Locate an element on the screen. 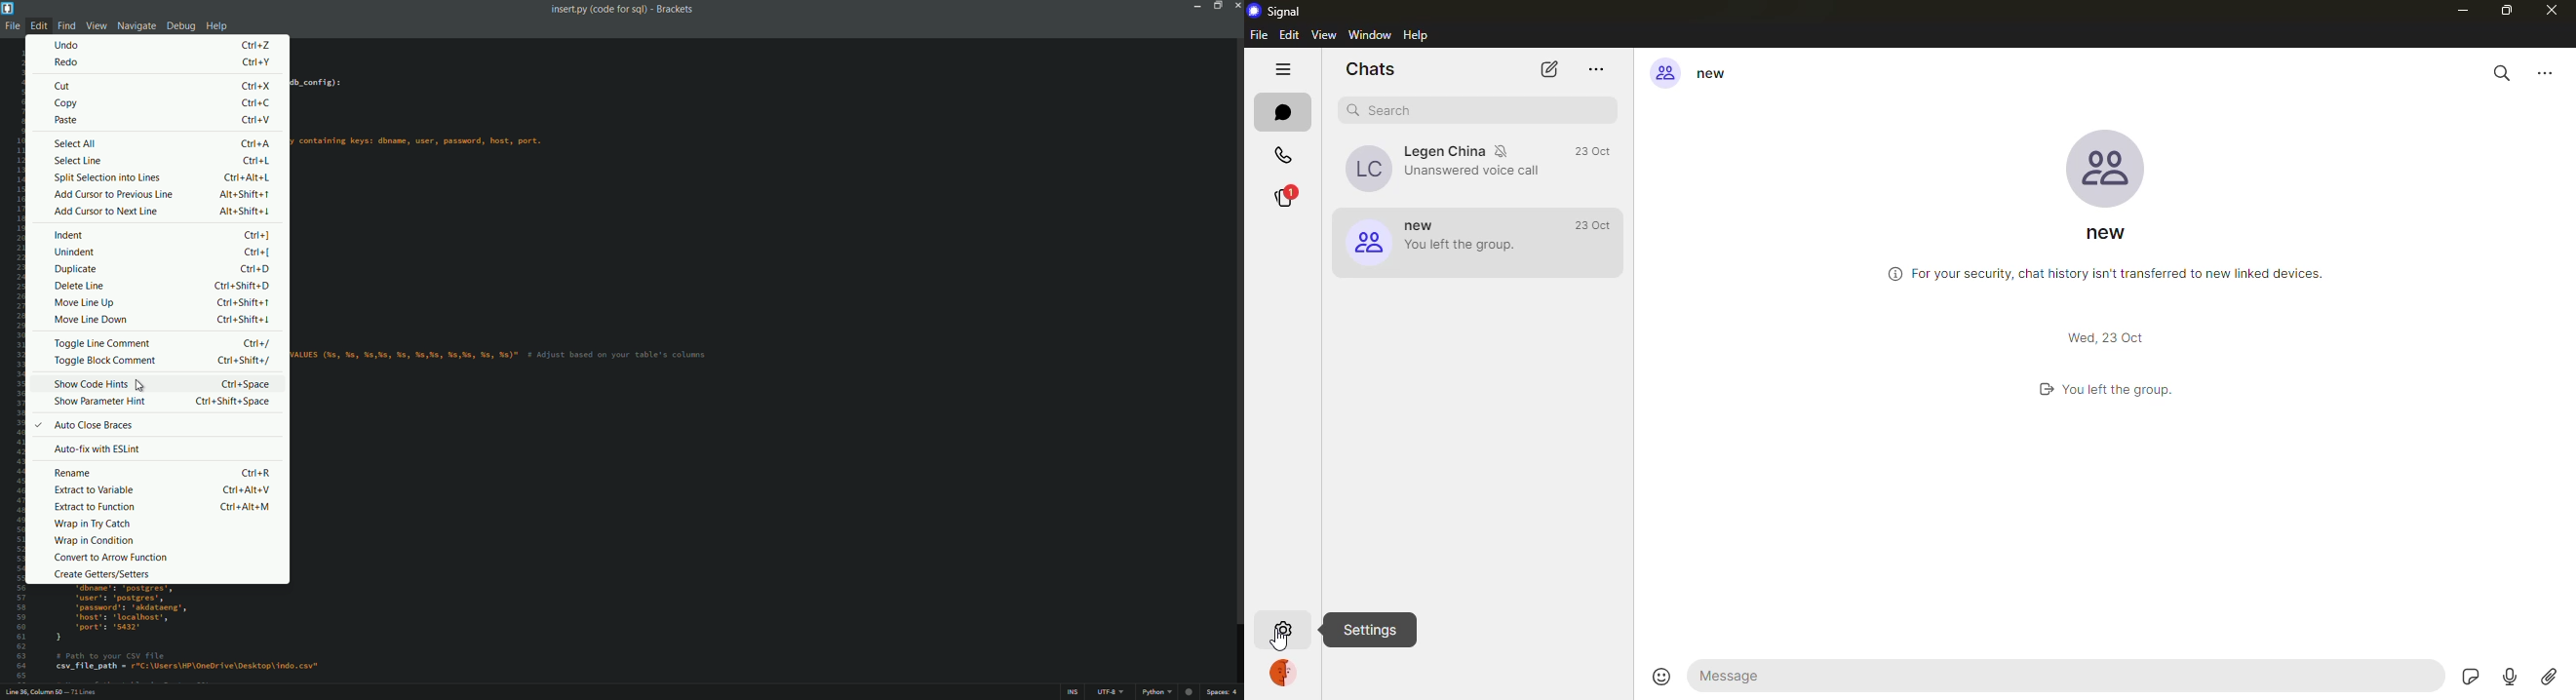  profile pic is located at coordinates (2110, 166).